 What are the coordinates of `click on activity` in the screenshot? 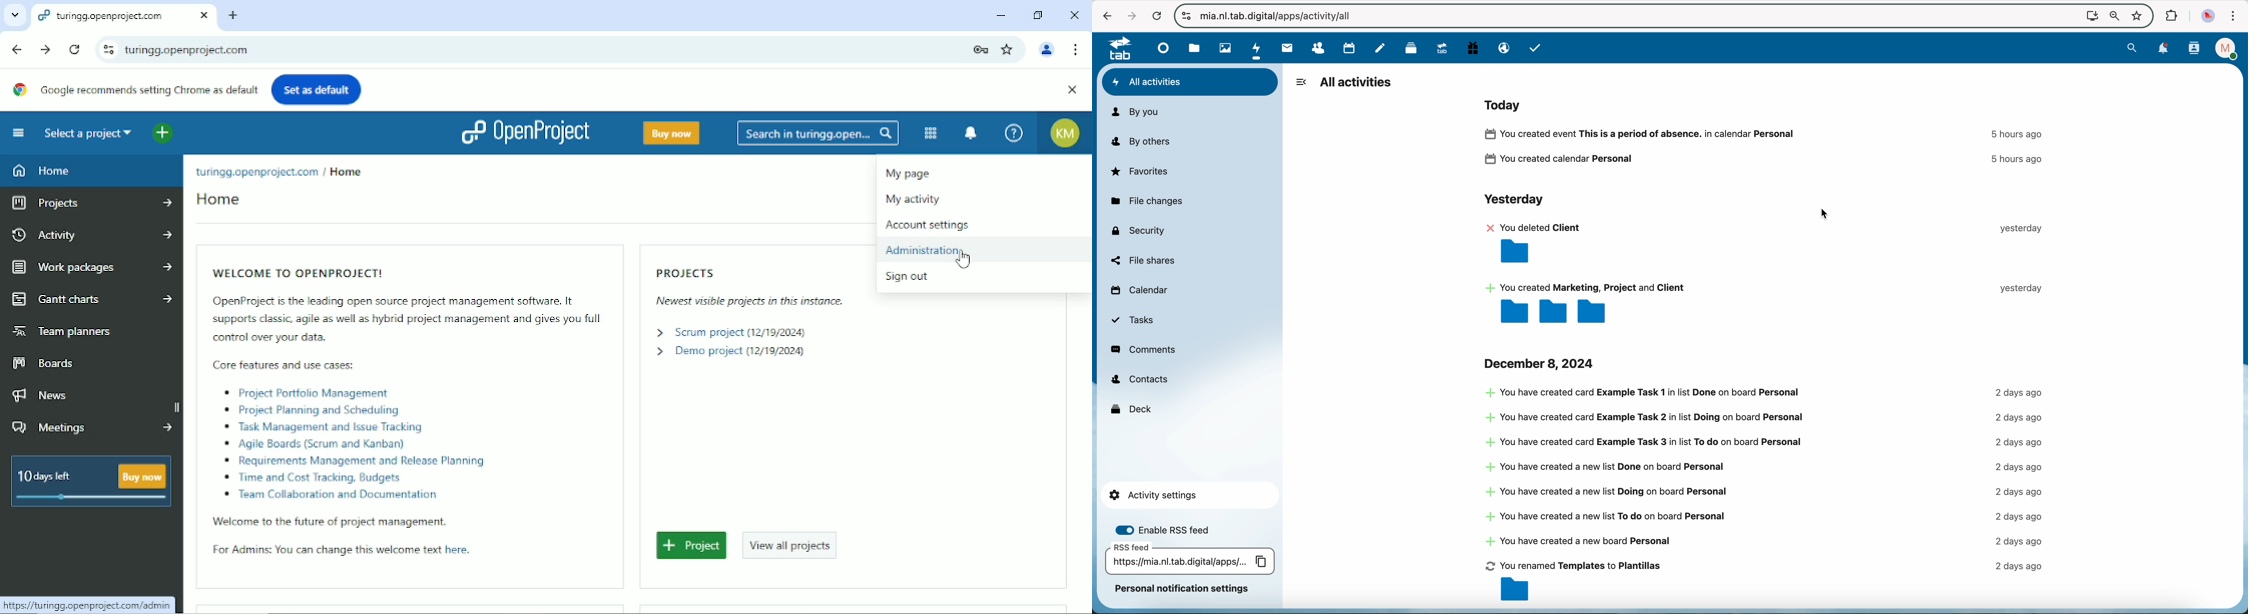 It's located at (1257, 49).